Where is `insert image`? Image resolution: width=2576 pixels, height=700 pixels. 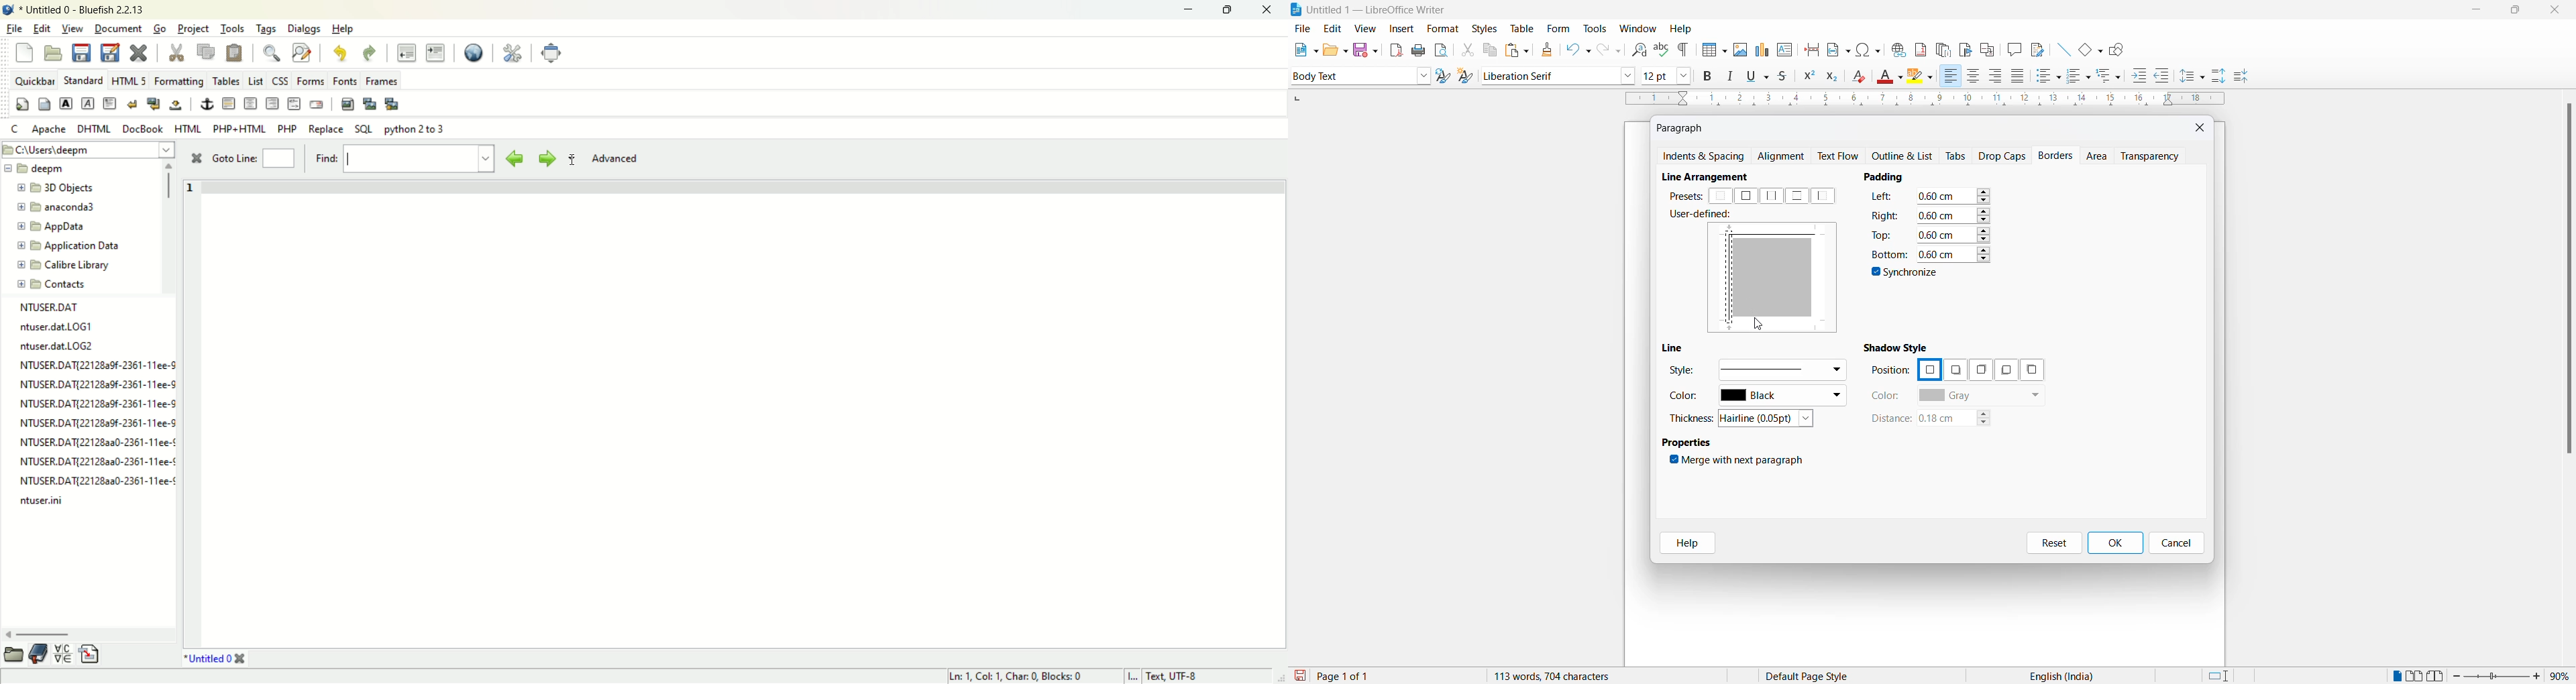
insert image is located at coordinates (347, 104).